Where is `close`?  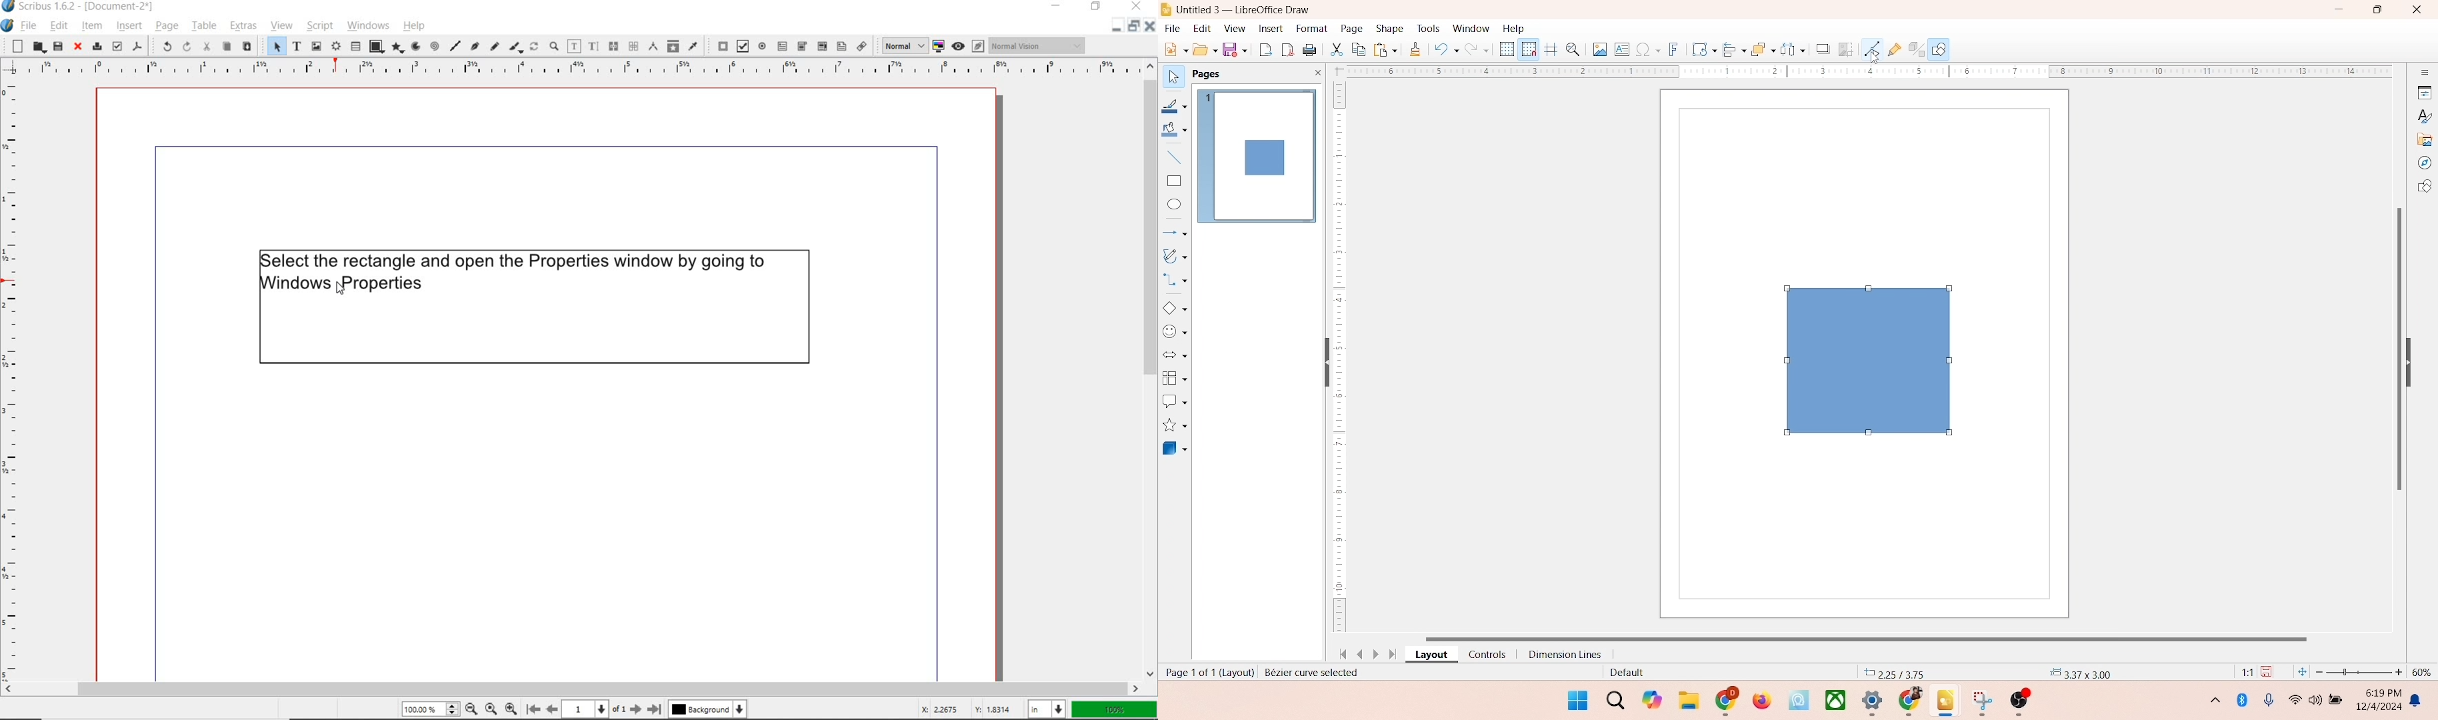
close is located at coordinates (1137, 8).